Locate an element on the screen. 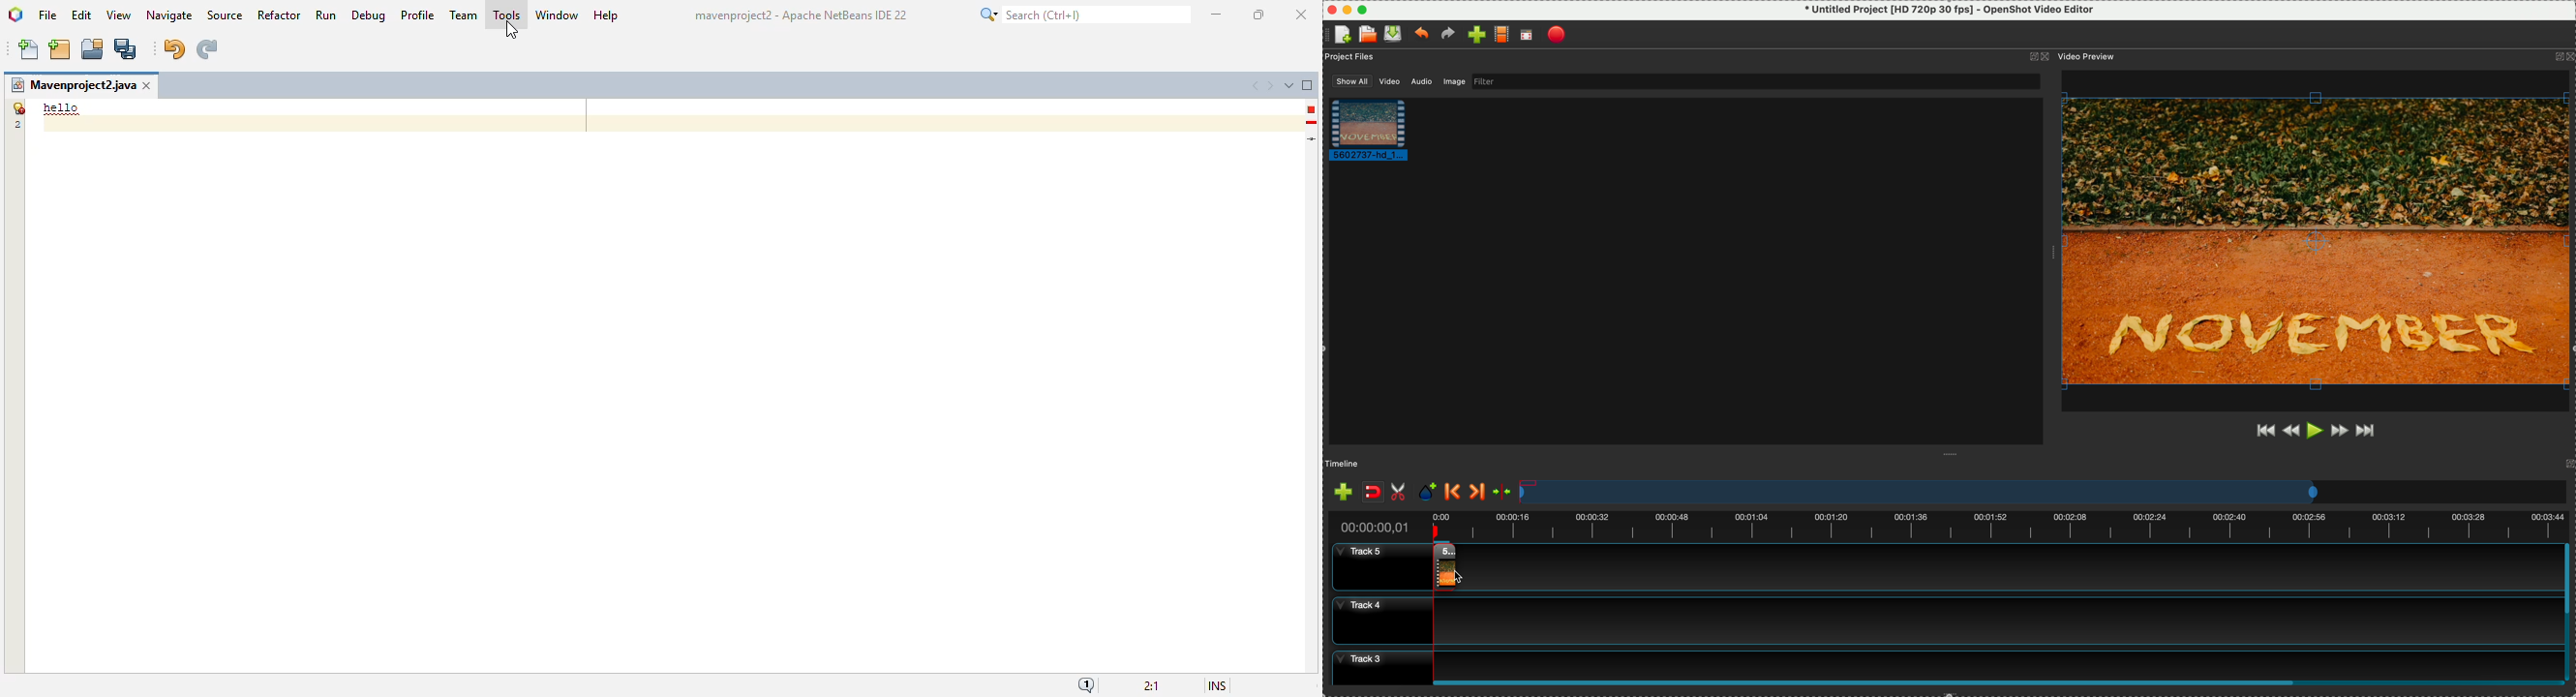  track 3 is located at coordinates (1940, 662).